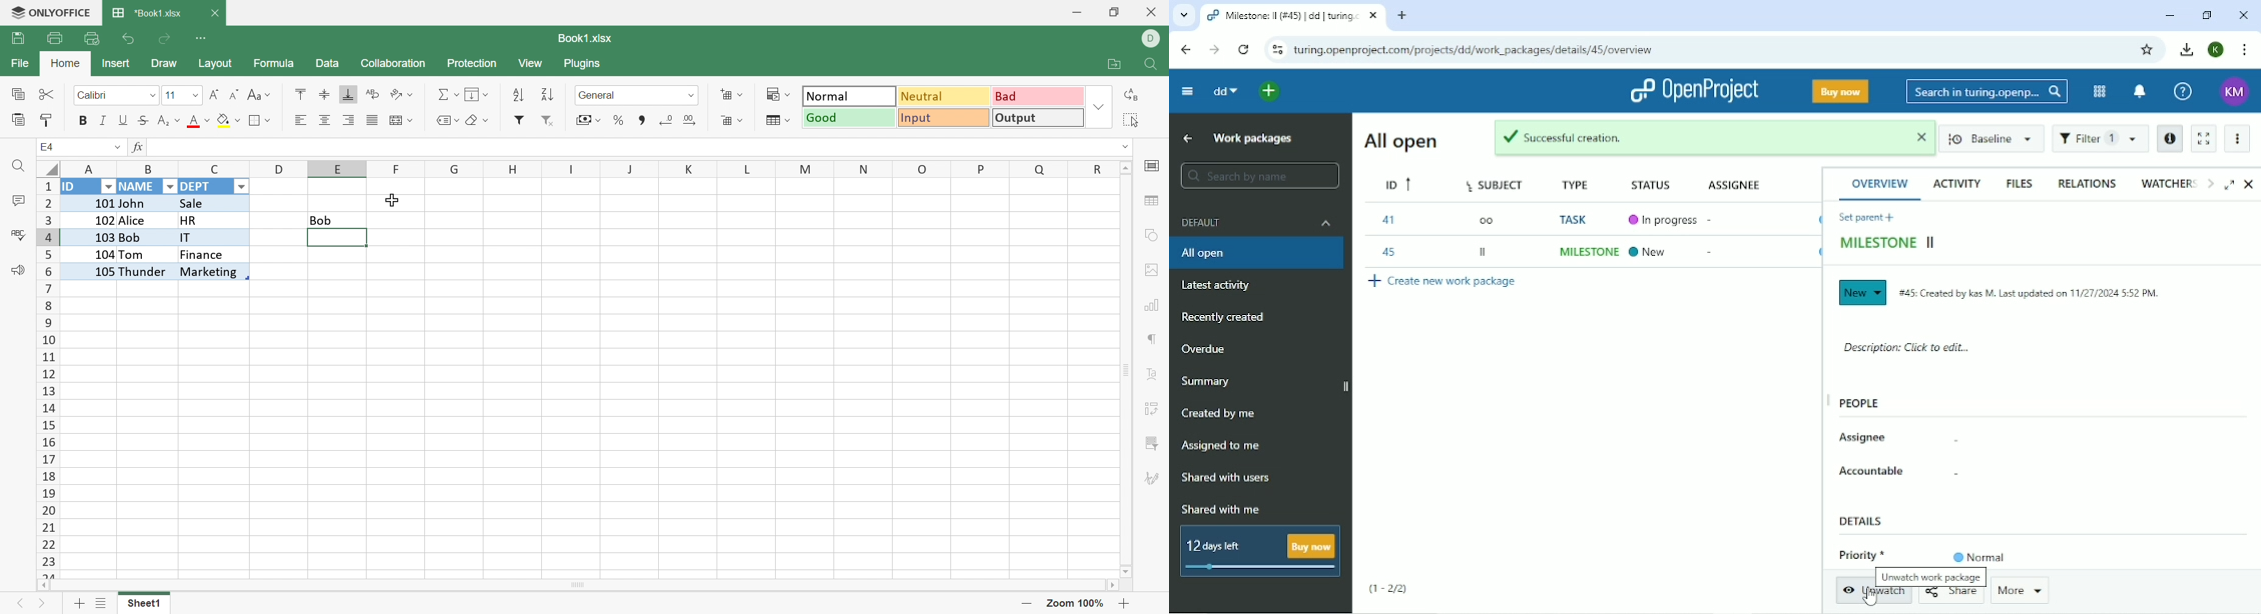 The image size is (2268, 616). I want to click on 105, so click(91, 270).